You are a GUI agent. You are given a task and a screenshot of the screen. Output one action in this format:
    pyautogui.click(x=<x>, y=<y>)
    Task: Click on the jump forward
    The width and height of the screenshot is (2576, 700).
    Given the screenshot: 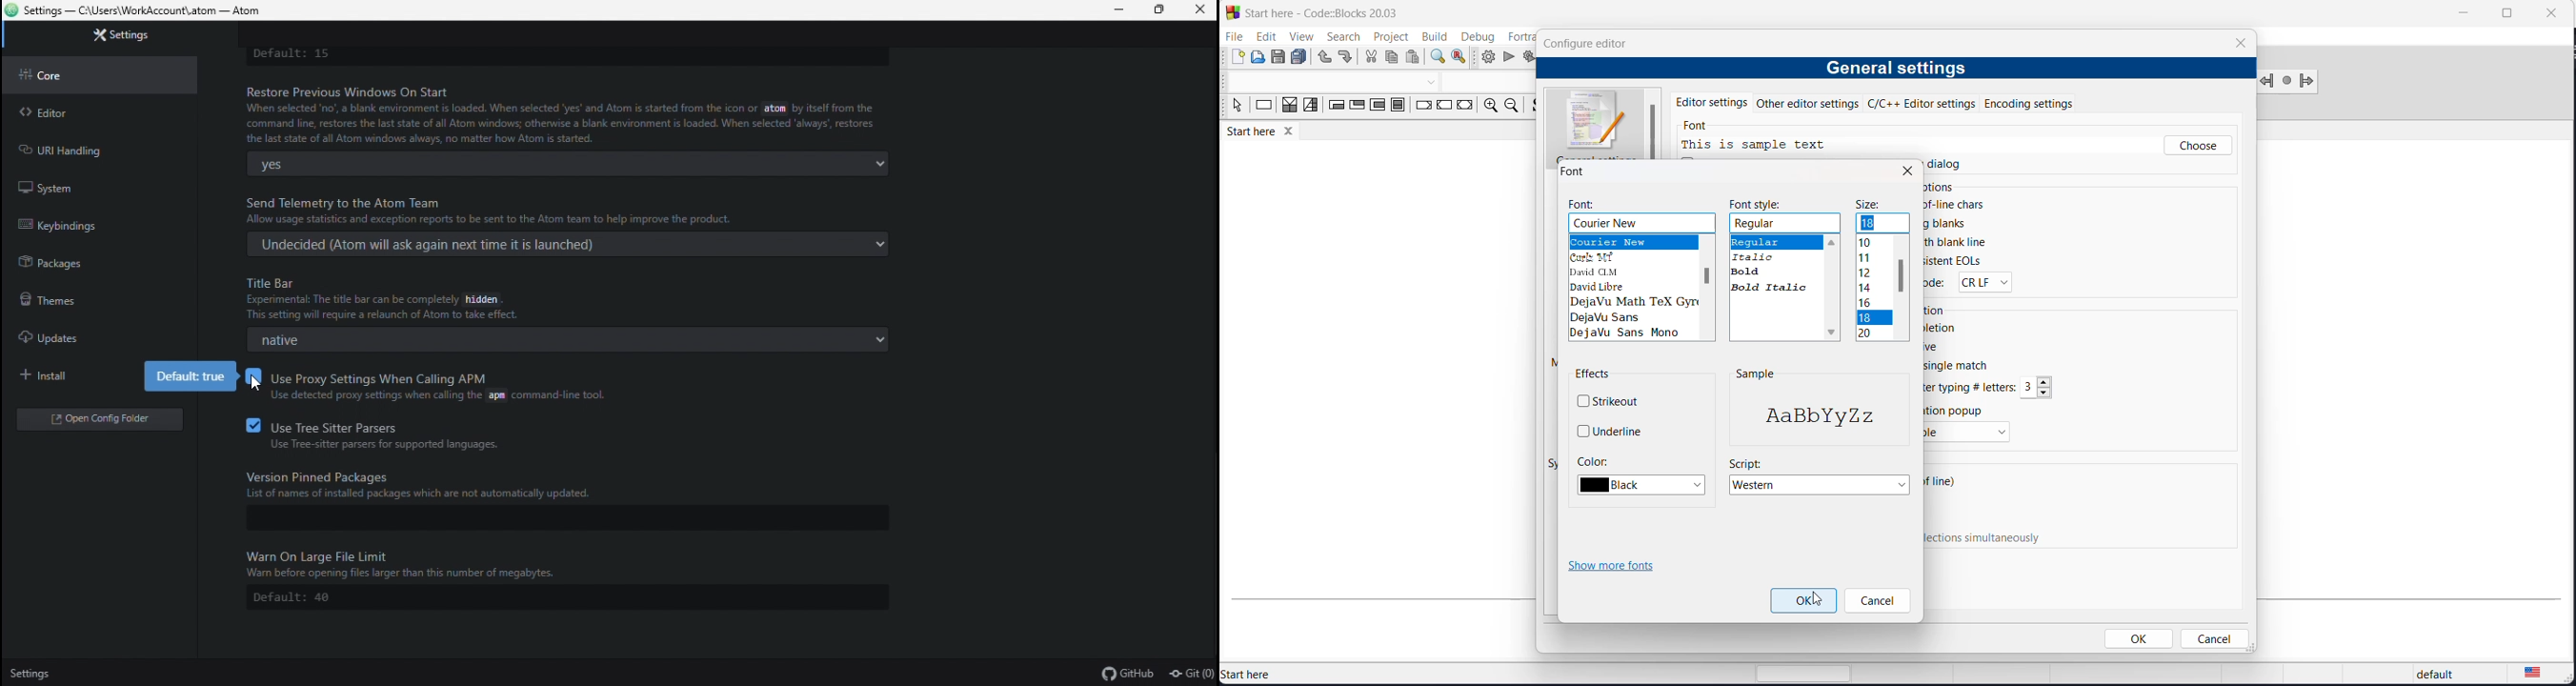 What is the action you would take?
    pyautogui.click(x=2308, y=83)
    